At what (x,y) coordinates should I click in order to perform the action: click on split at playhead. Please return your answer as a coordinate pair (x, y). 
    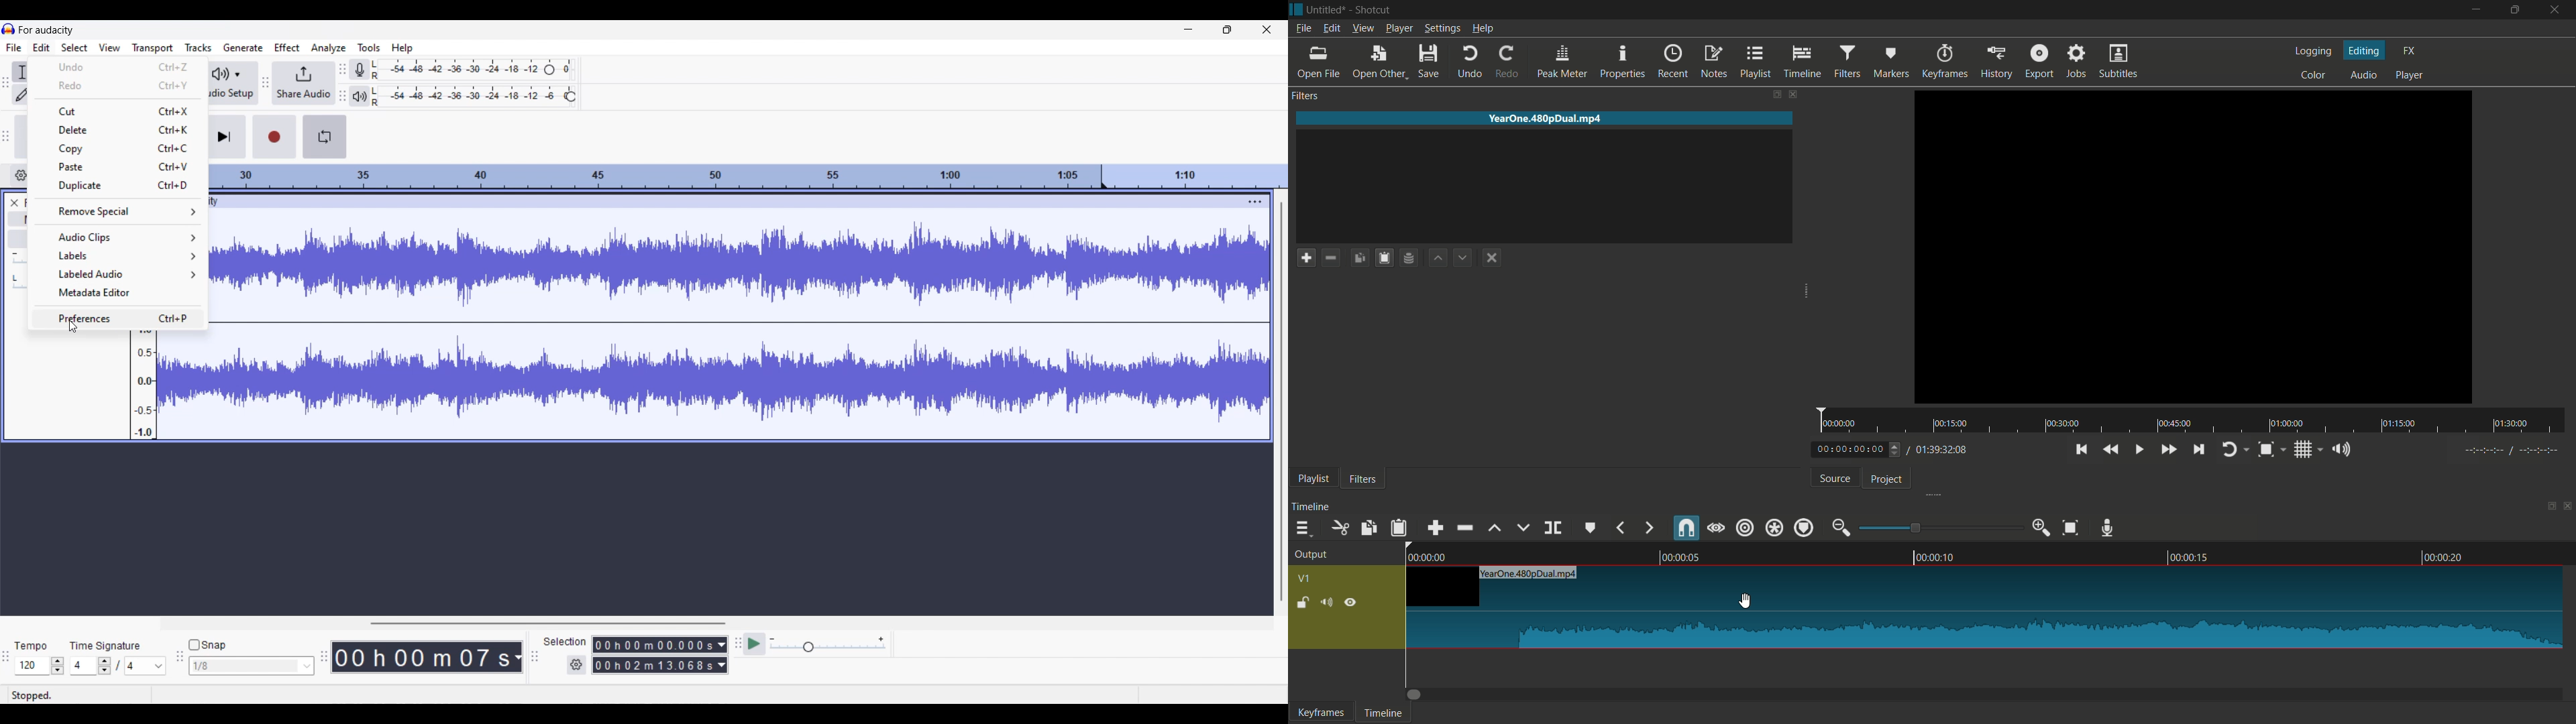
    Looking at the image, I should click on (1554, 528).